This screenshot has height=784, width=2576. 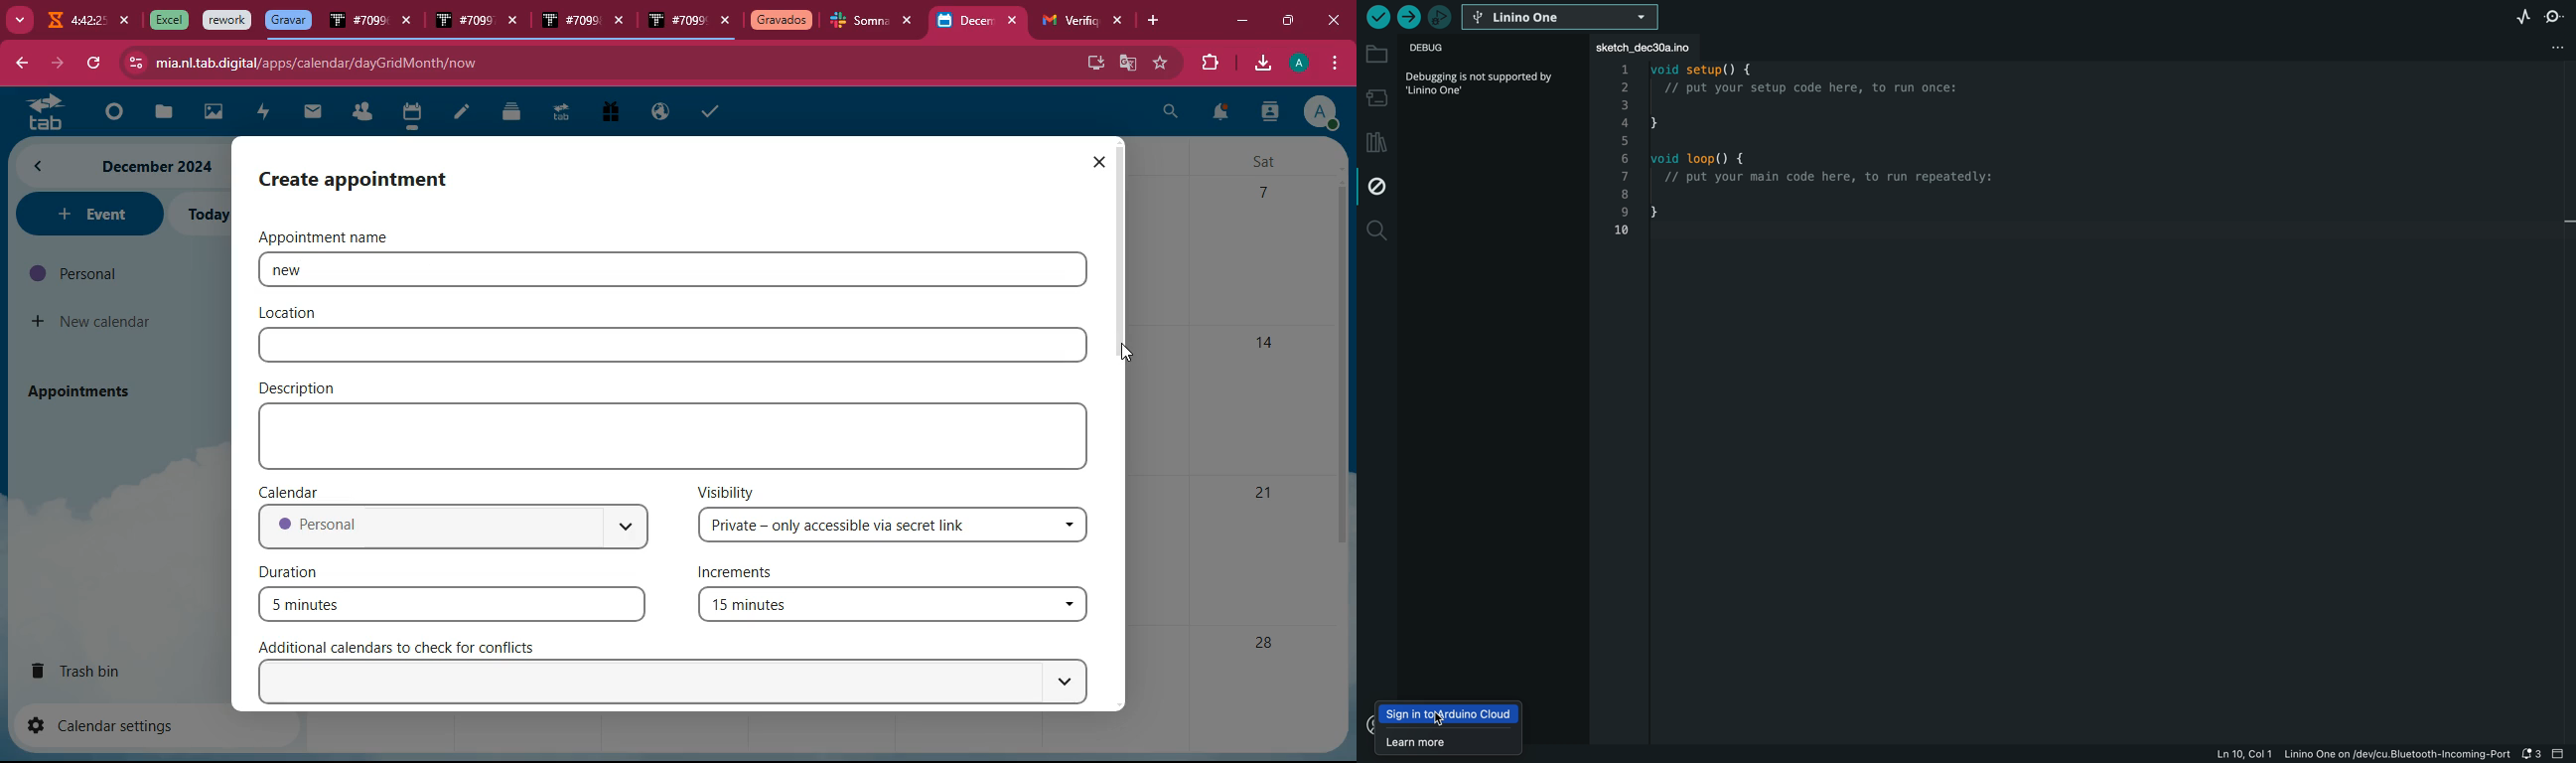 I want to click on personal, so click(x=452, y=529).